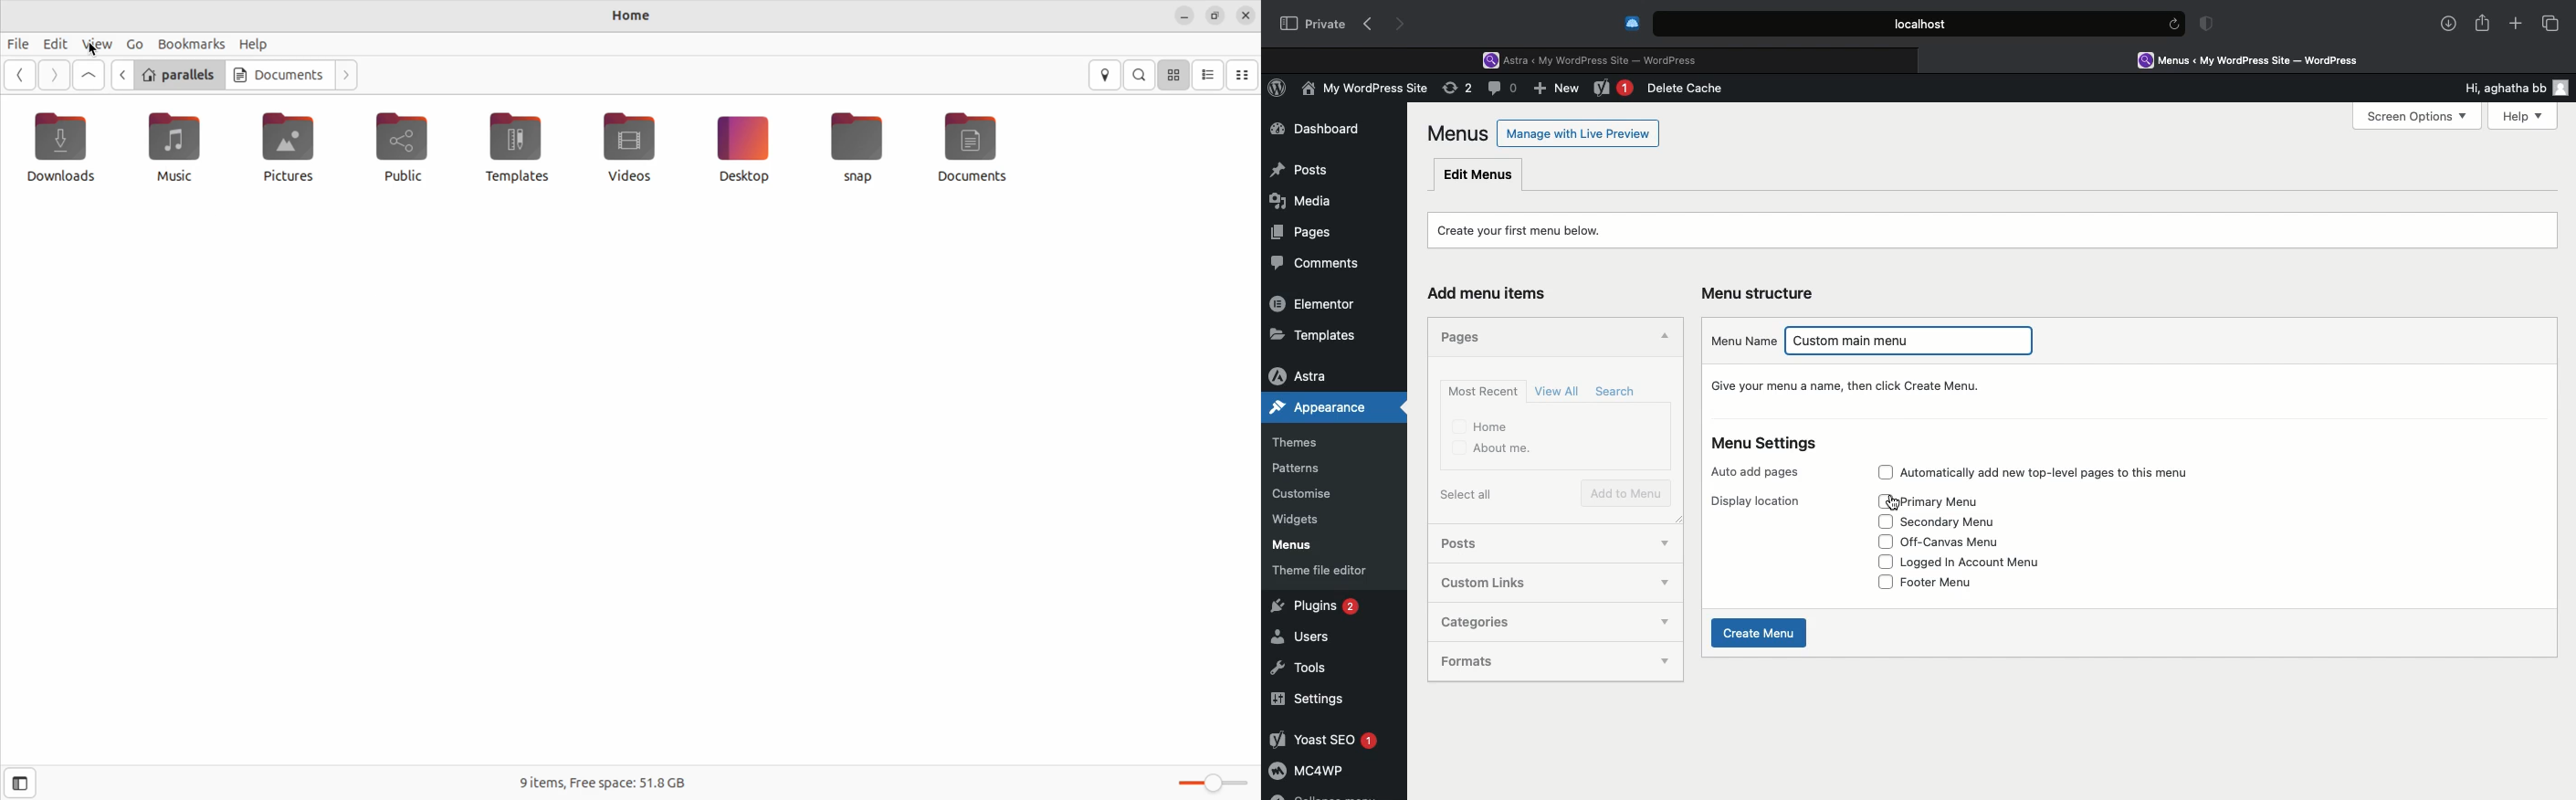 The height and width of the screenshot is (812, 2576). I want to click on Add to menu, so click(1628, 494).